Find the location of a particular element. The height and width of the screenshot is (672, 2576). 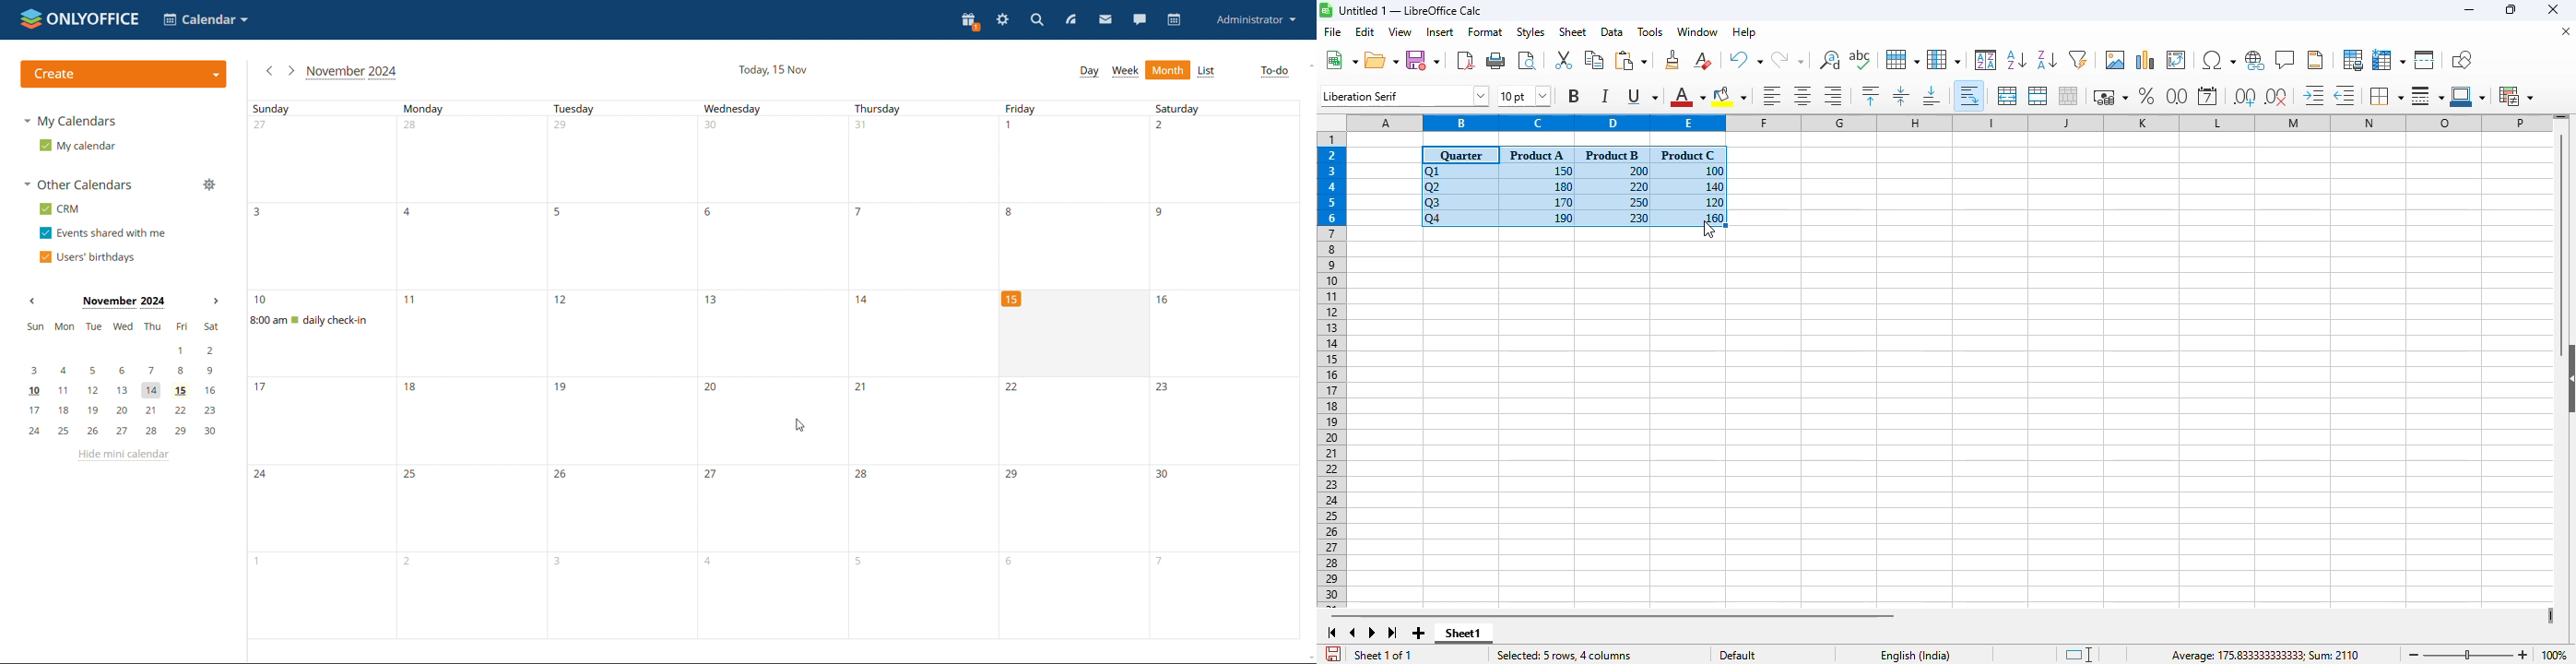

background color is located at coordinates (1730, 96).